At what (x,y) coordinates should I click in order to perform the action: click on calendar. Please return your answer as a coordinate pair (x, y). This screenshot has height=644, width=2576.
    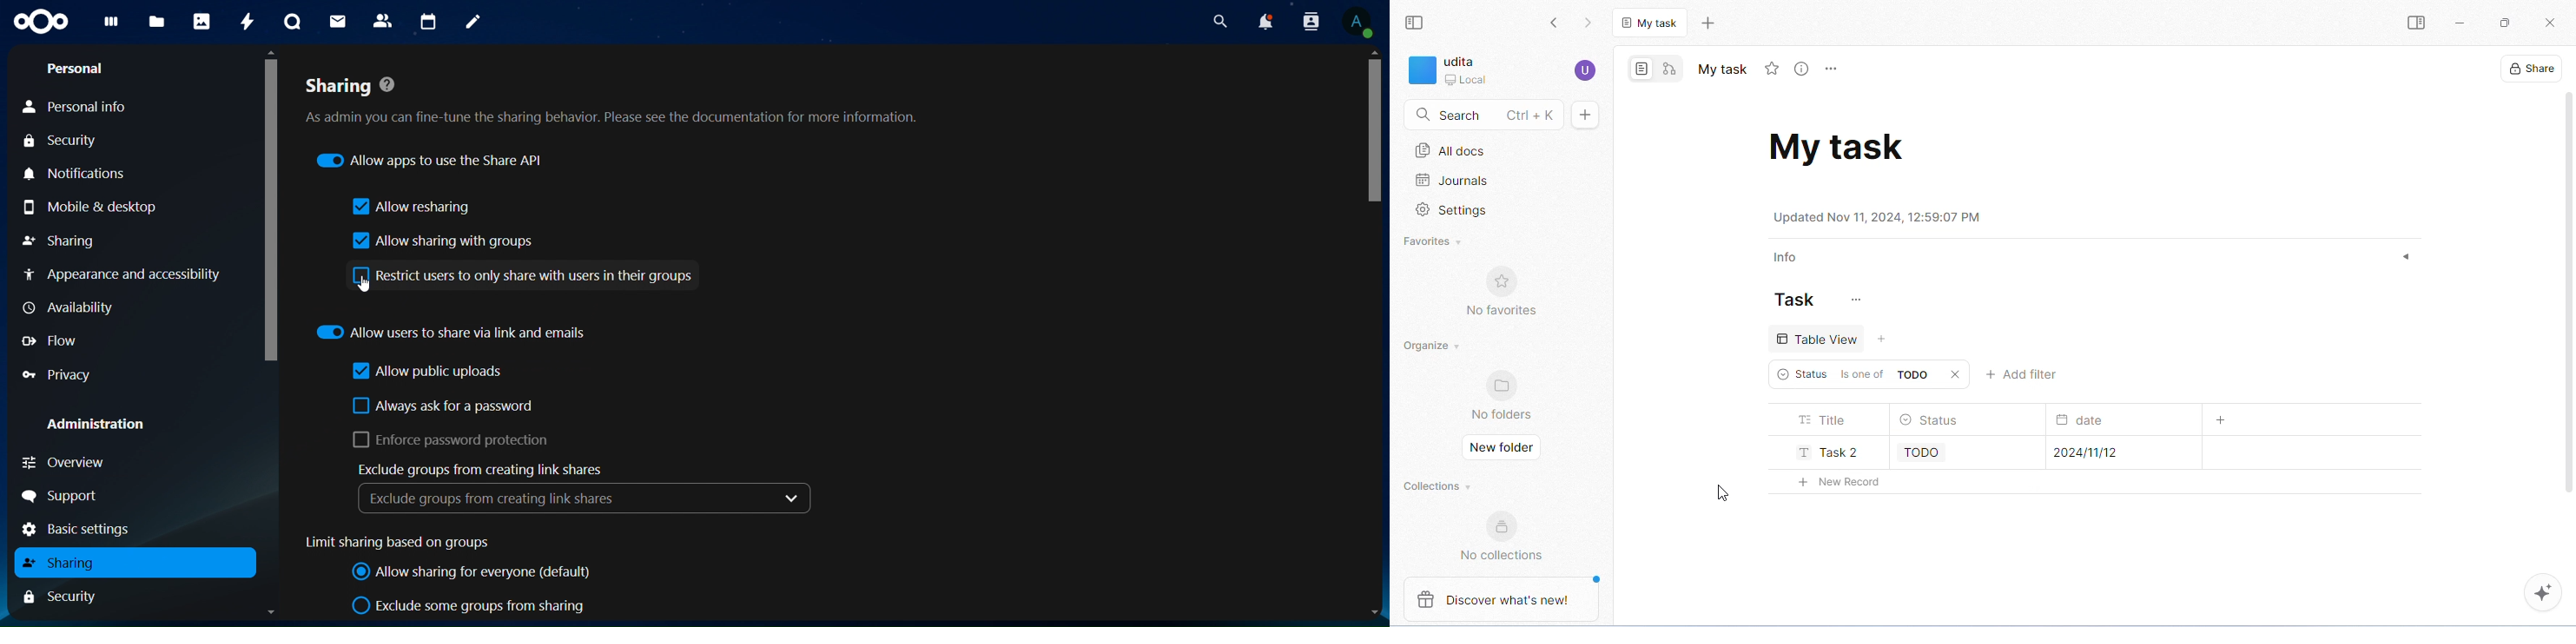
    Looking at the image, I should click on (429, 20).